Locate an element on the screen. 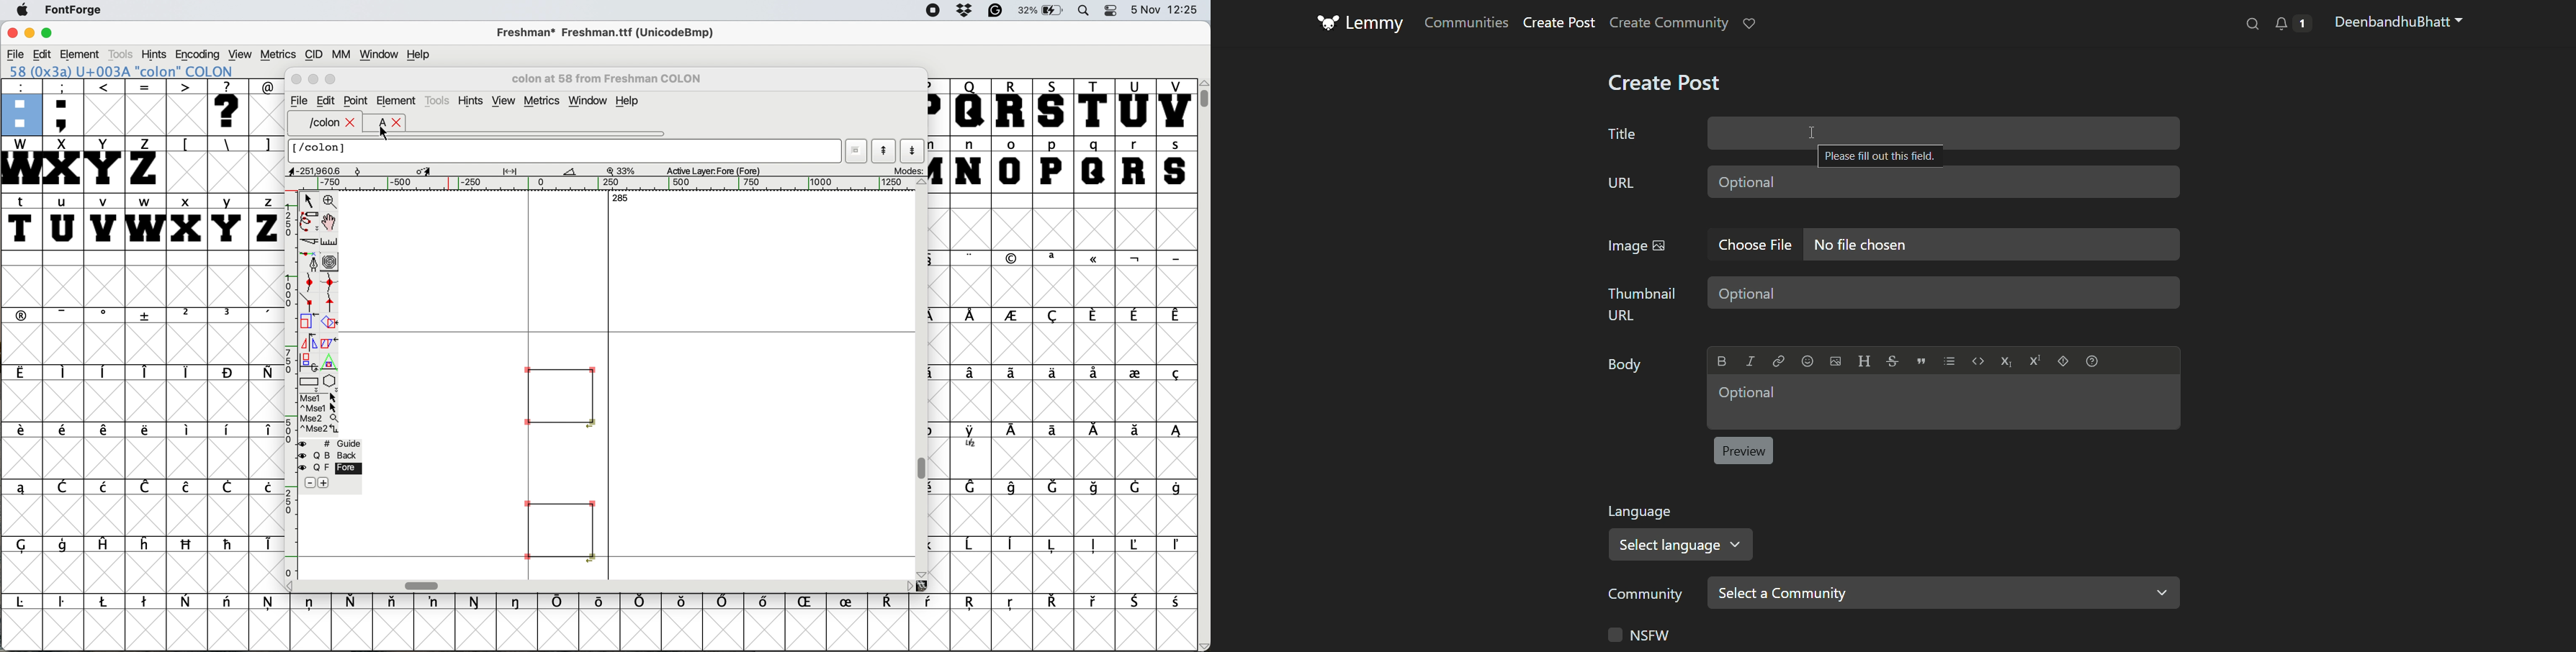  symbol is located at coordinates (1016, 487).